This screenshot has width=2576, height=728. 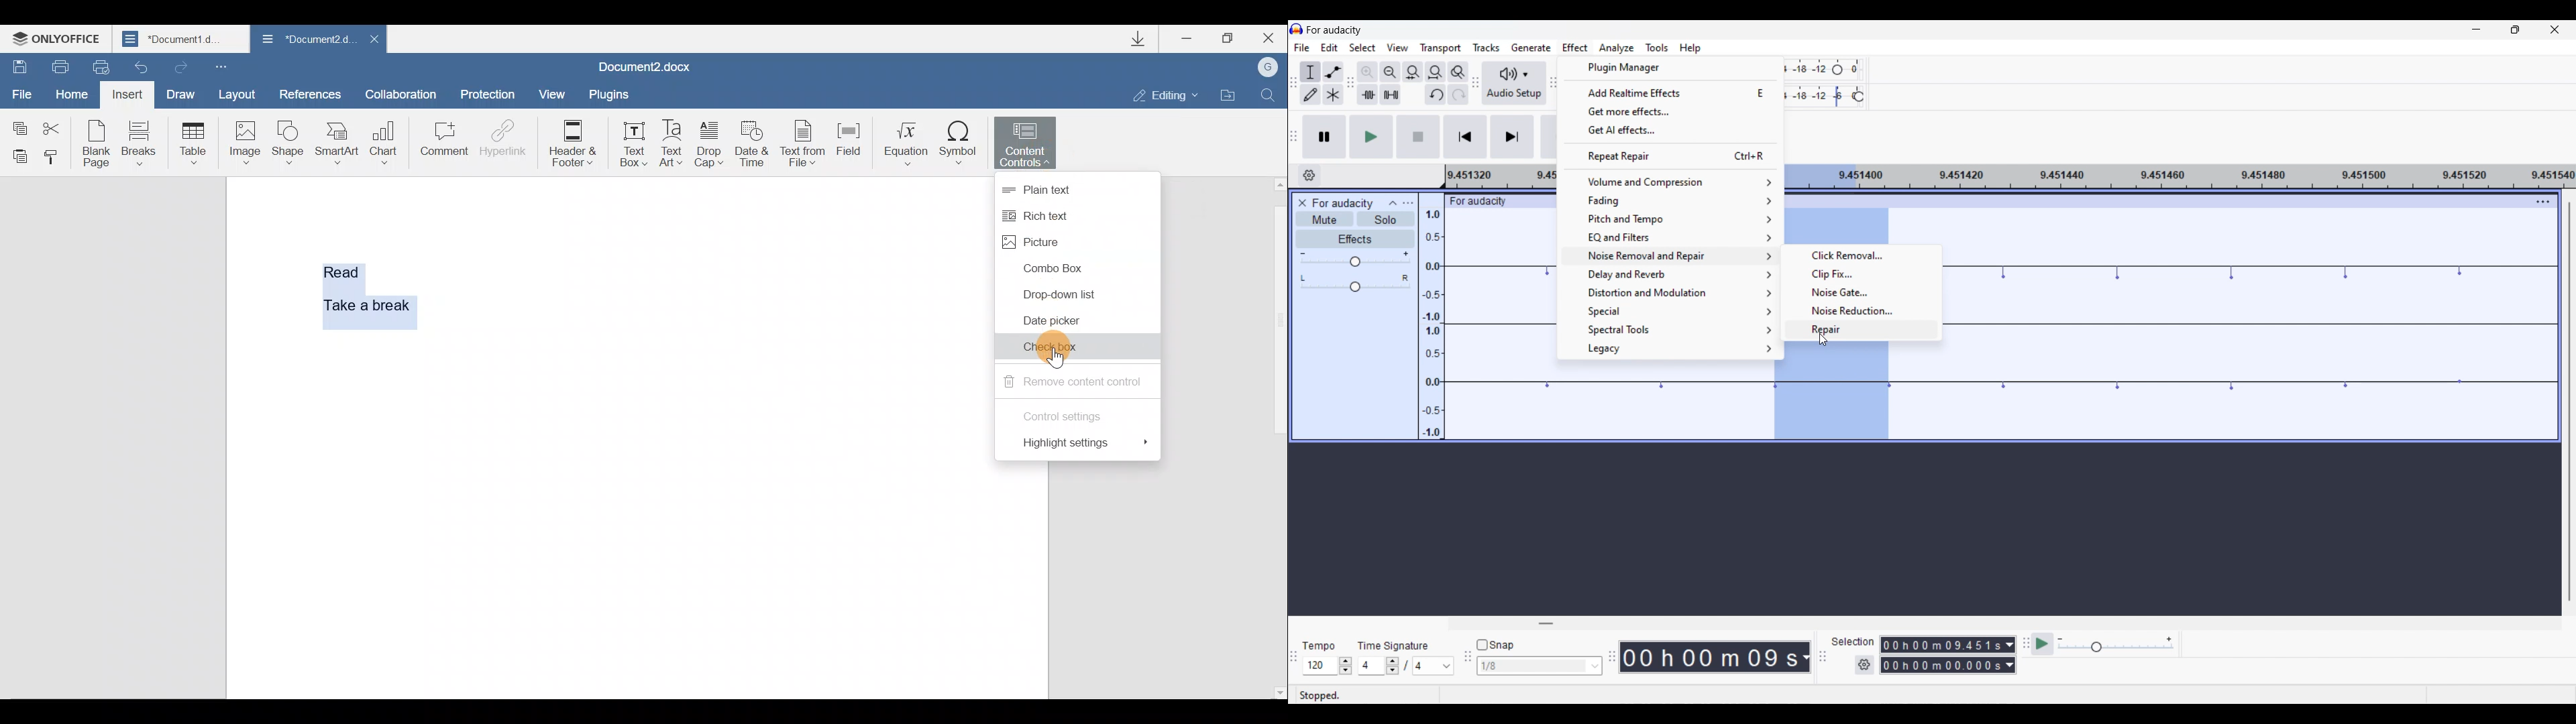 What do you see at coordinates (96, 66) in the screenshot?
I see `Quick print` at bounding box center [96, 66].